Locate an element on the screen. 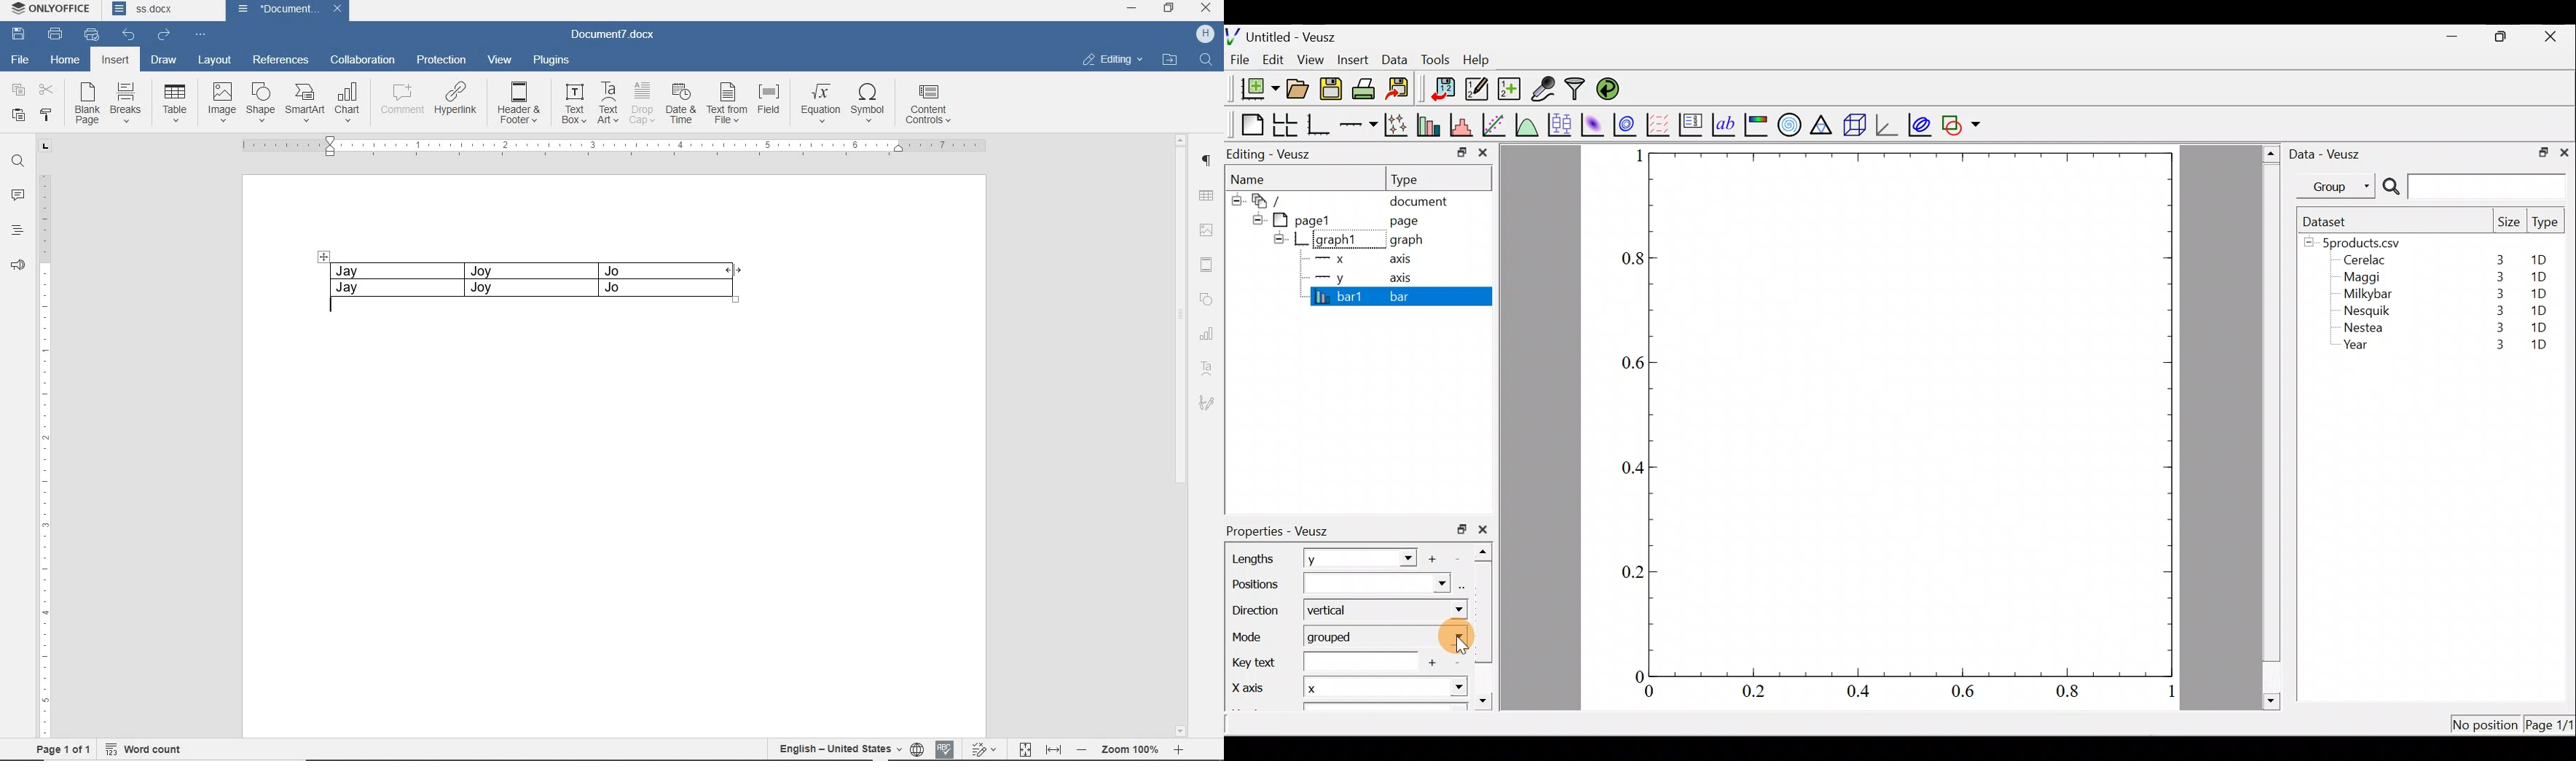 The height and width of the screenshot is (784, 2576). COPY is located at coordinates (18, 91).